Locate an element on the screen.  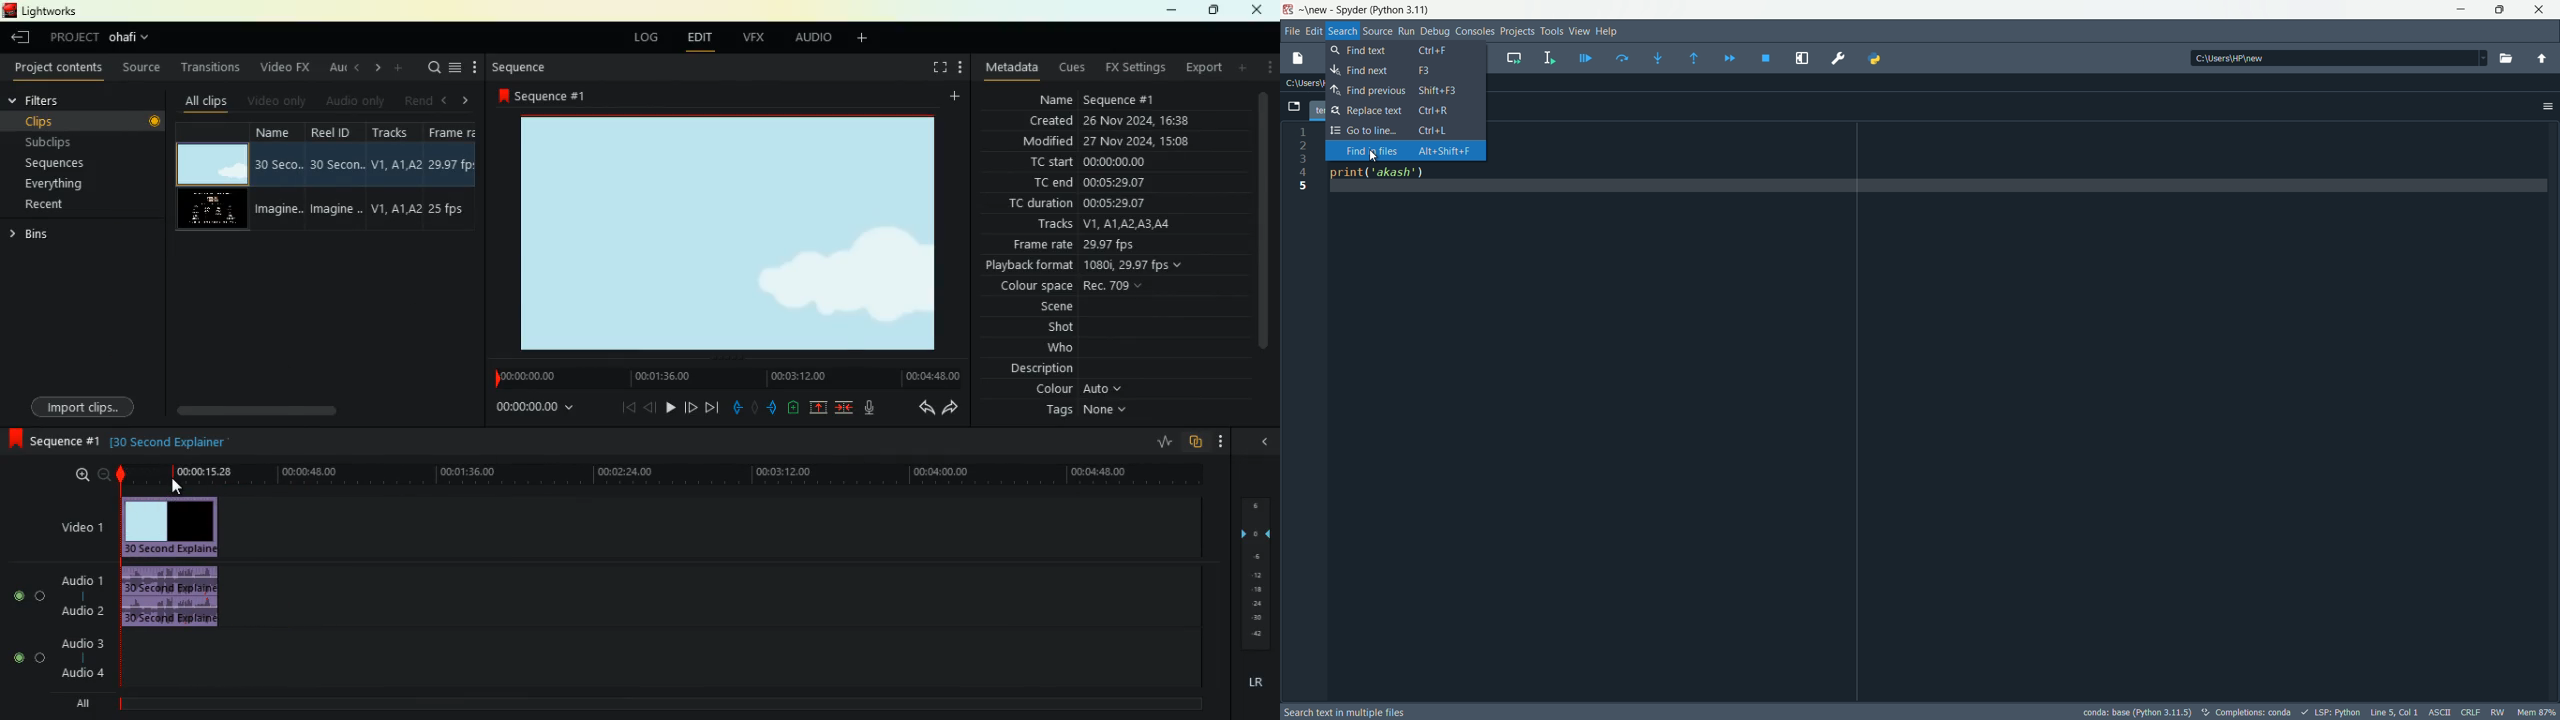
help menu is located at coordinates (1607, 31).